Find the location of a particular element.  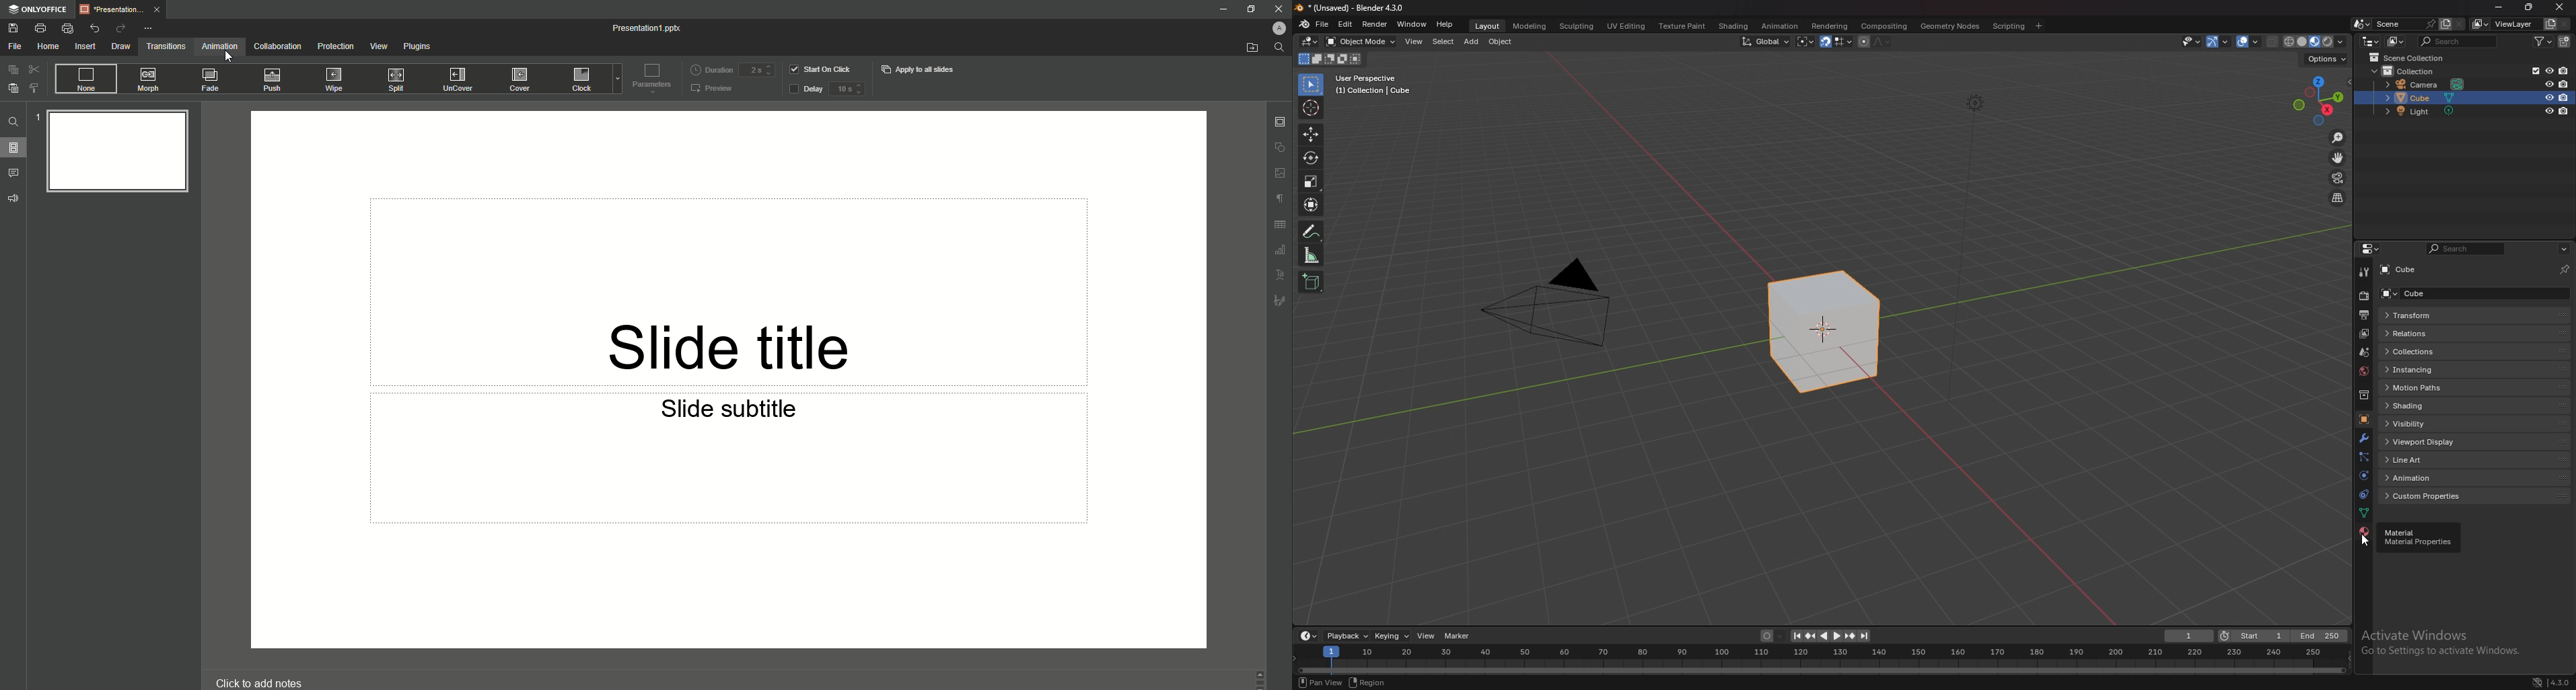

Fade is located at coordinates (211, 80).